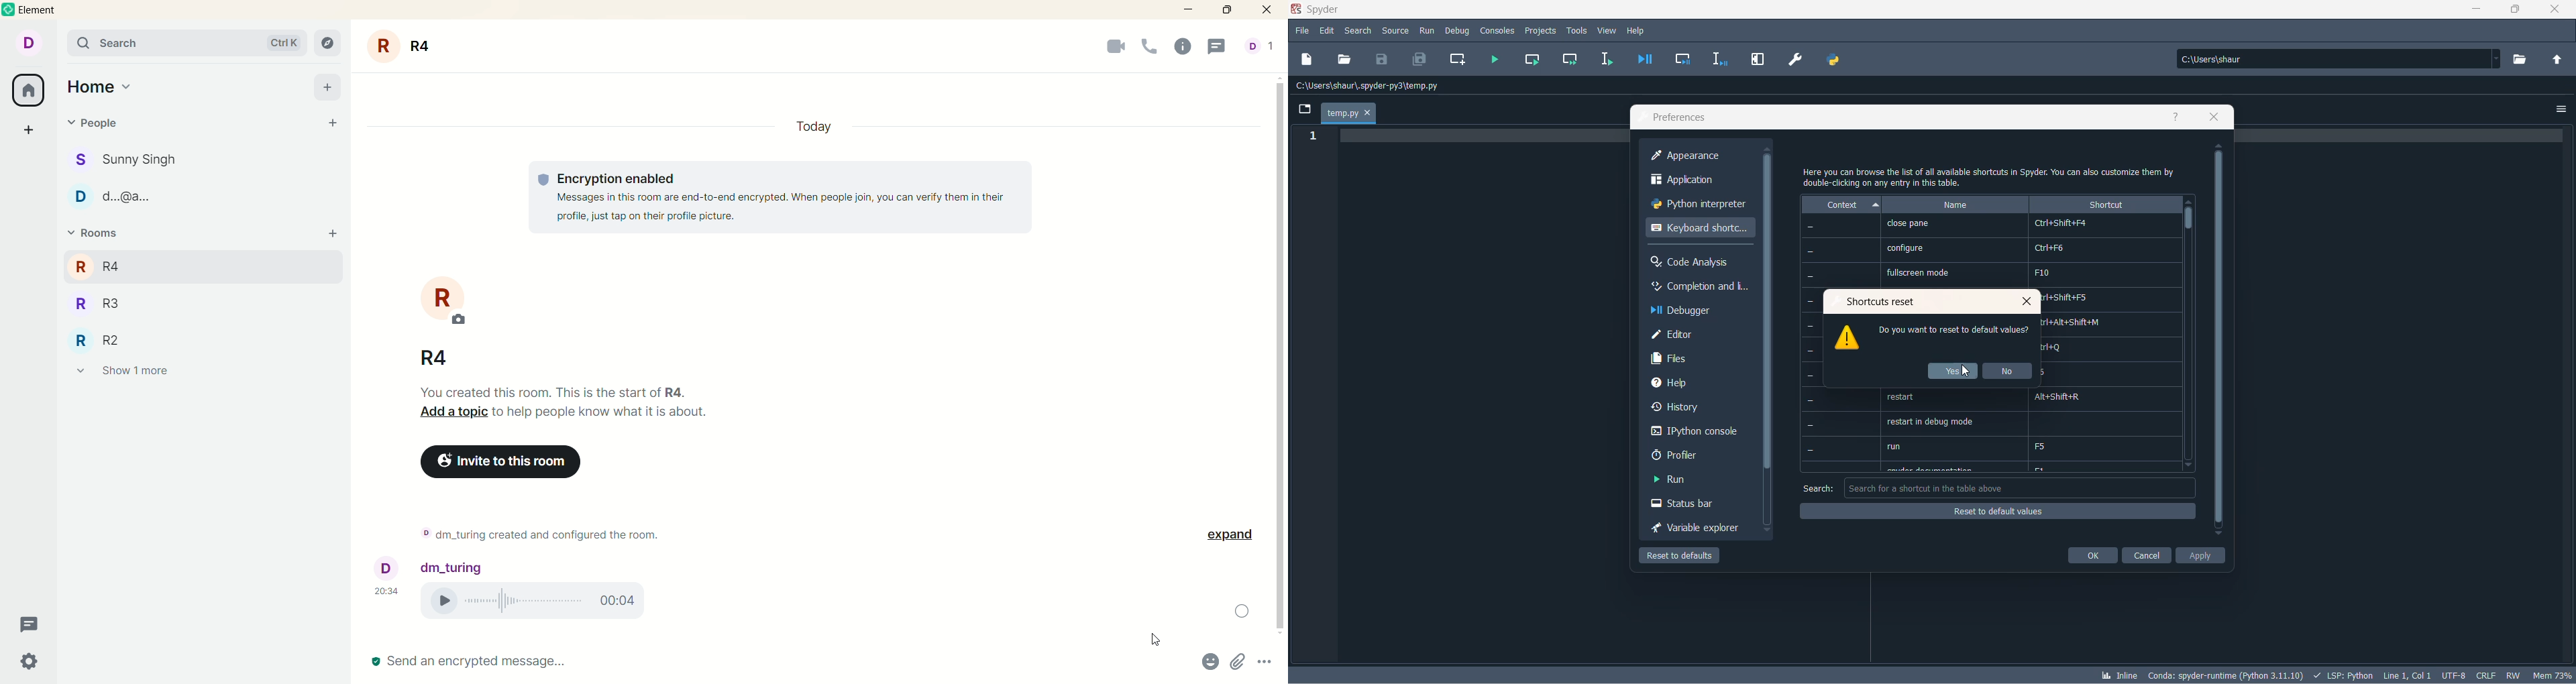 The width and height of the screenshot is (2576, 700). What do you see at coordinates (1766, 150) in the screenshot?
I see `move up` at bounding box center [1766, 150].